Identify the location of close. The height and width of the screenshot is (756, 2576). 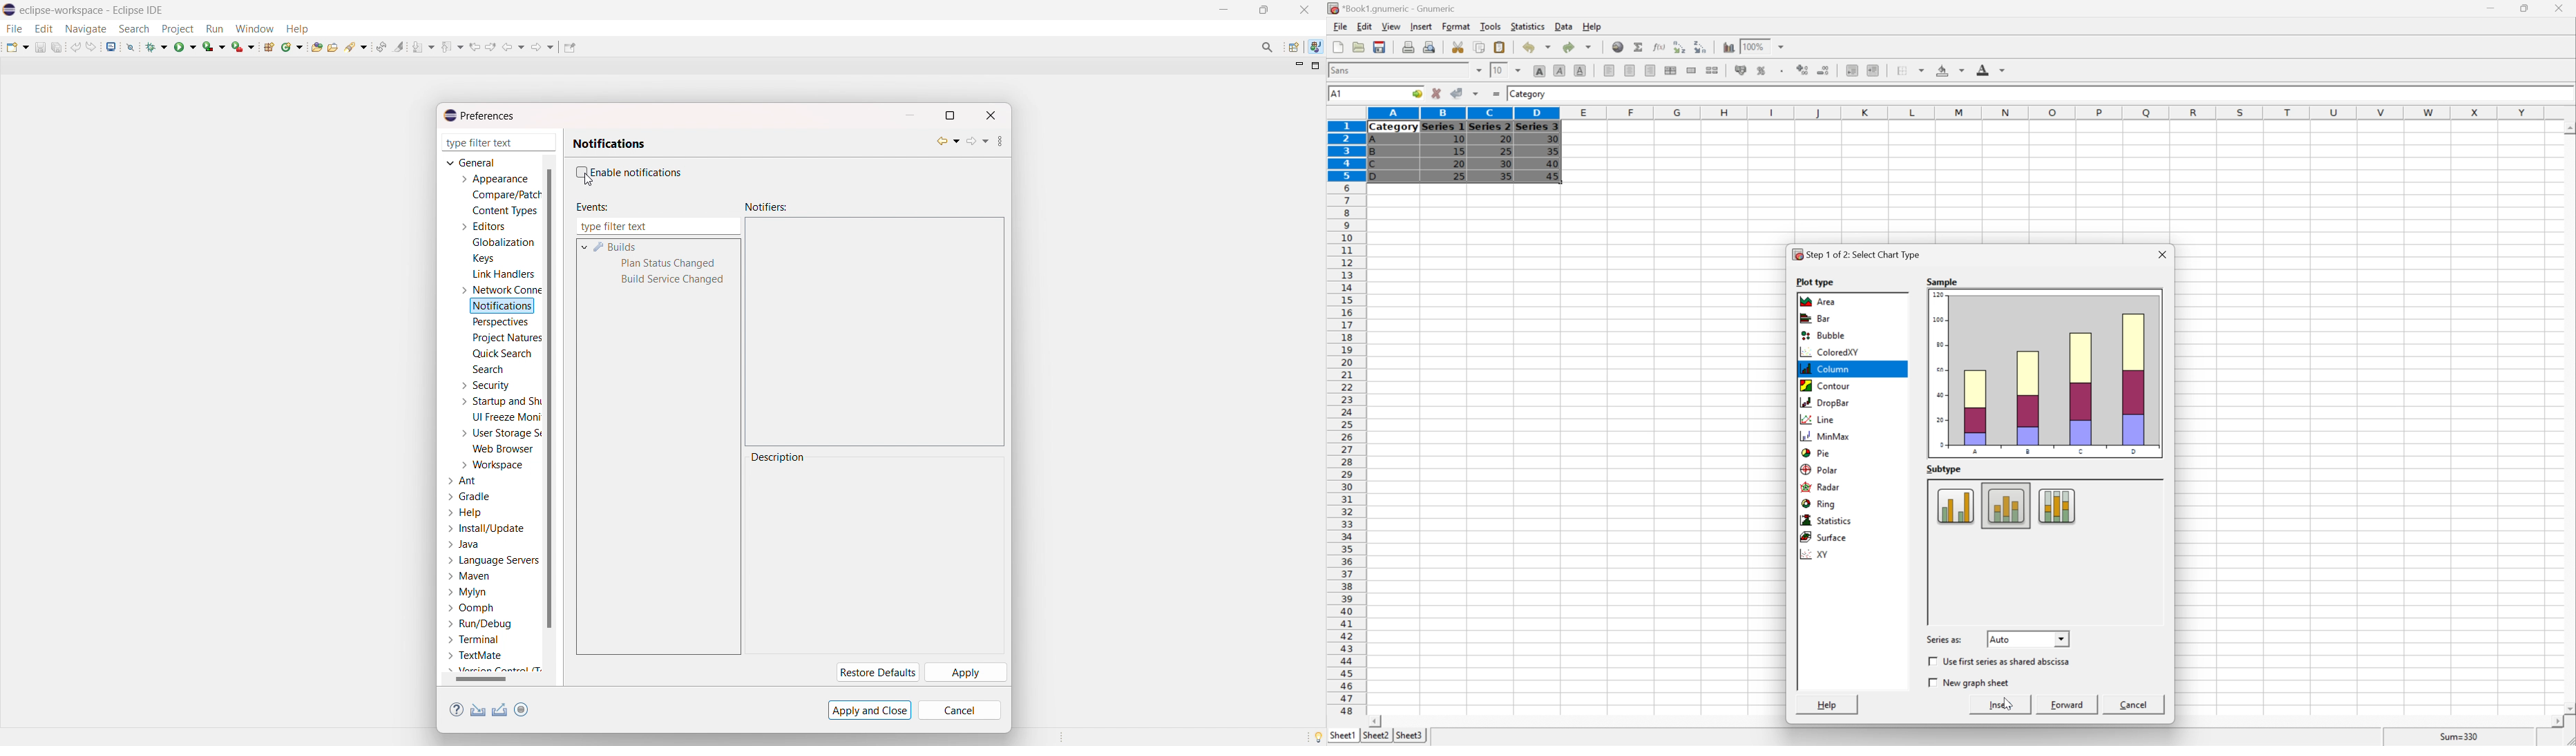
(1304, 10).